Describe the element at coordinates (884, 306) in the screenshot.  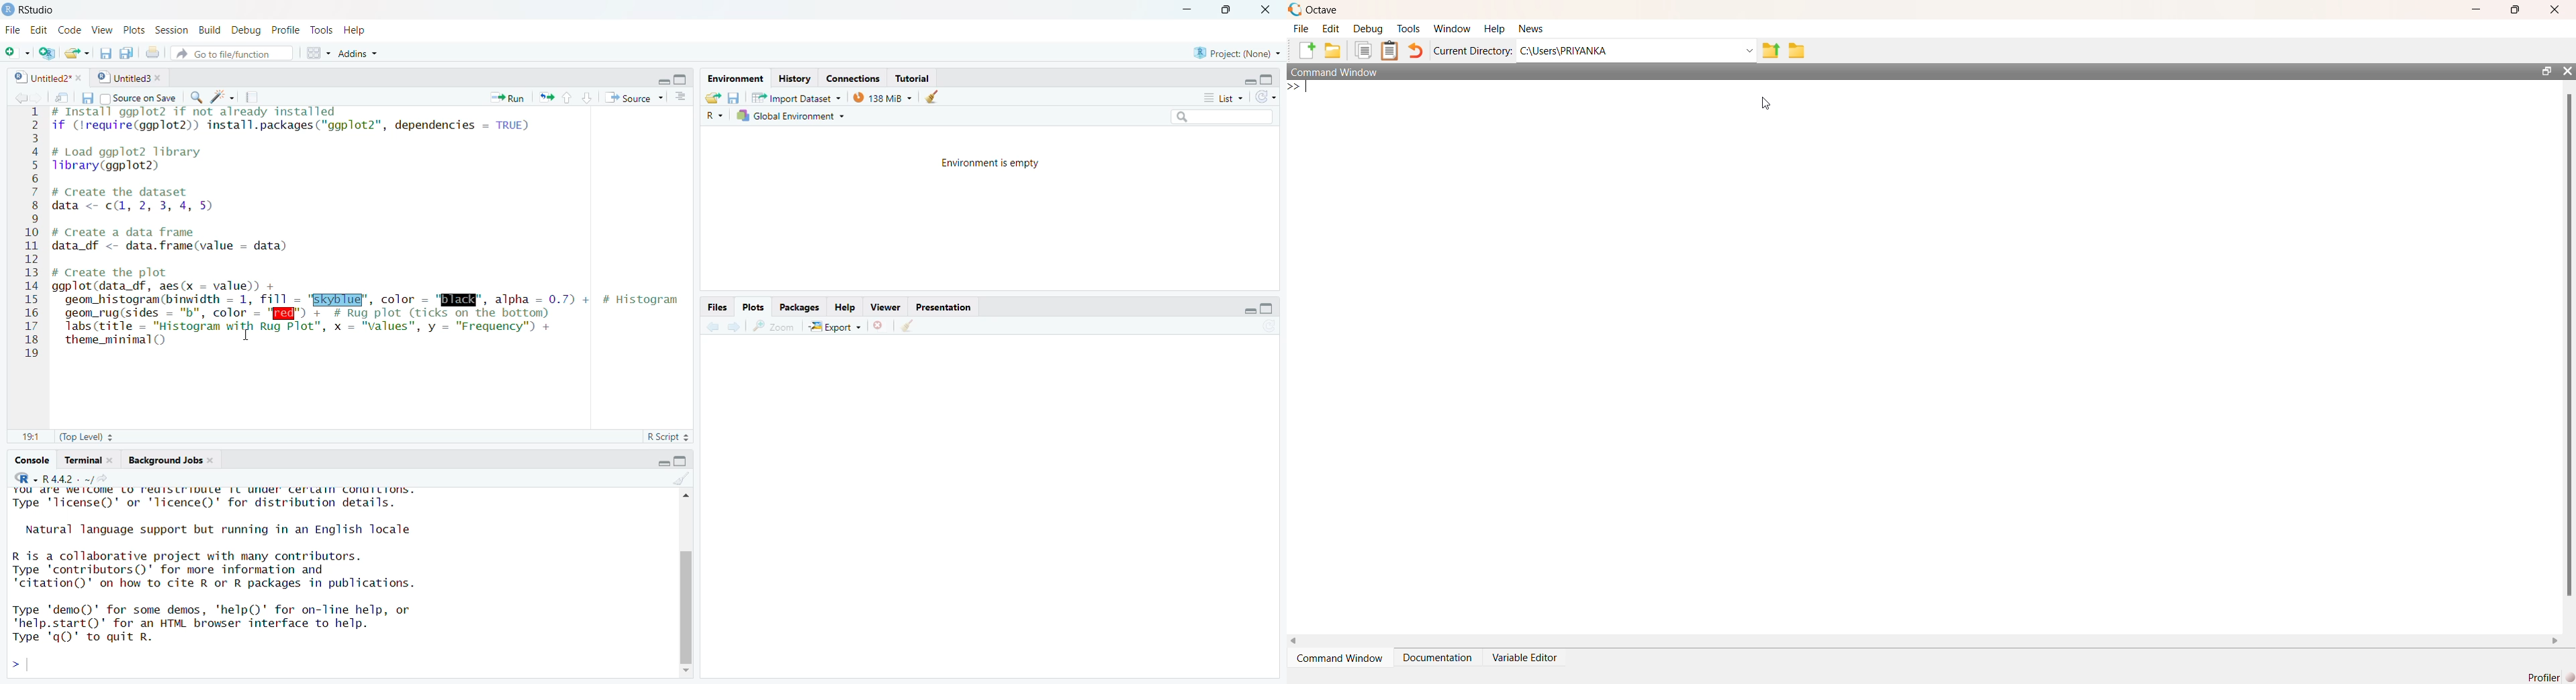
I see `Viewer` at that location.